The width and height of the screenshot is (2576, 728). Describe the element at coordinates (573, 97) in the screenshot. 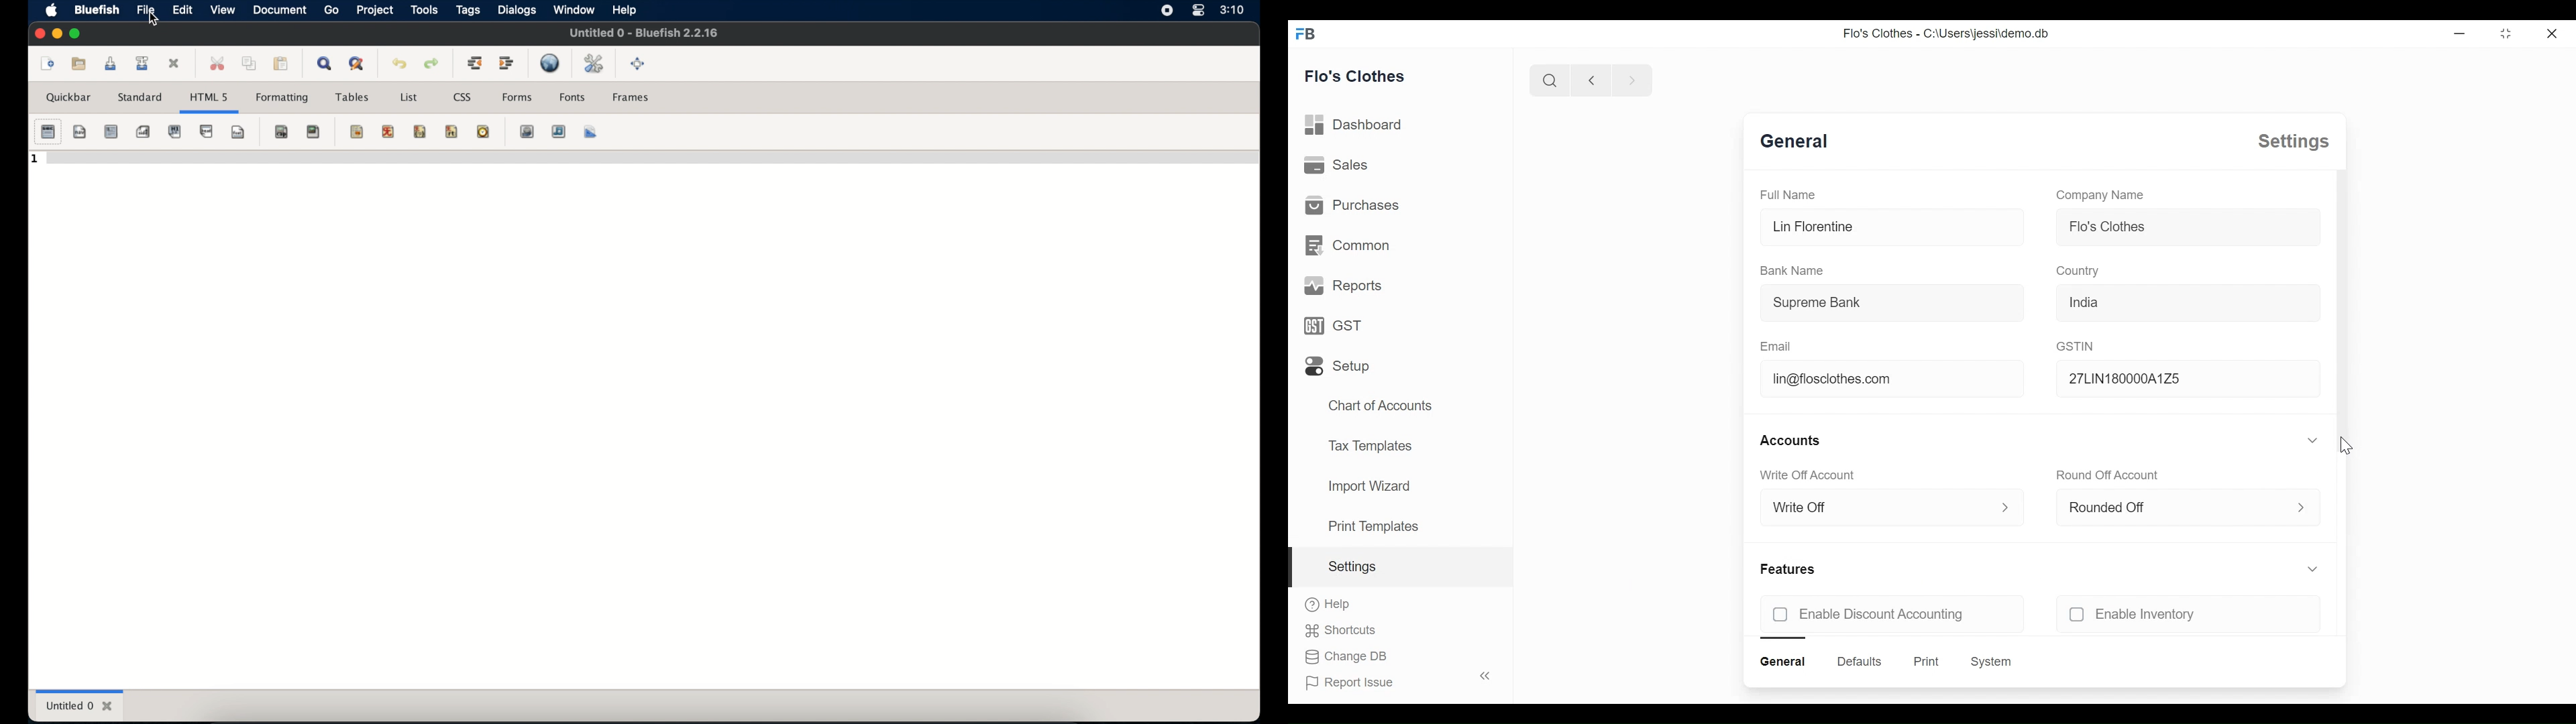

I see `fonts` at that location.